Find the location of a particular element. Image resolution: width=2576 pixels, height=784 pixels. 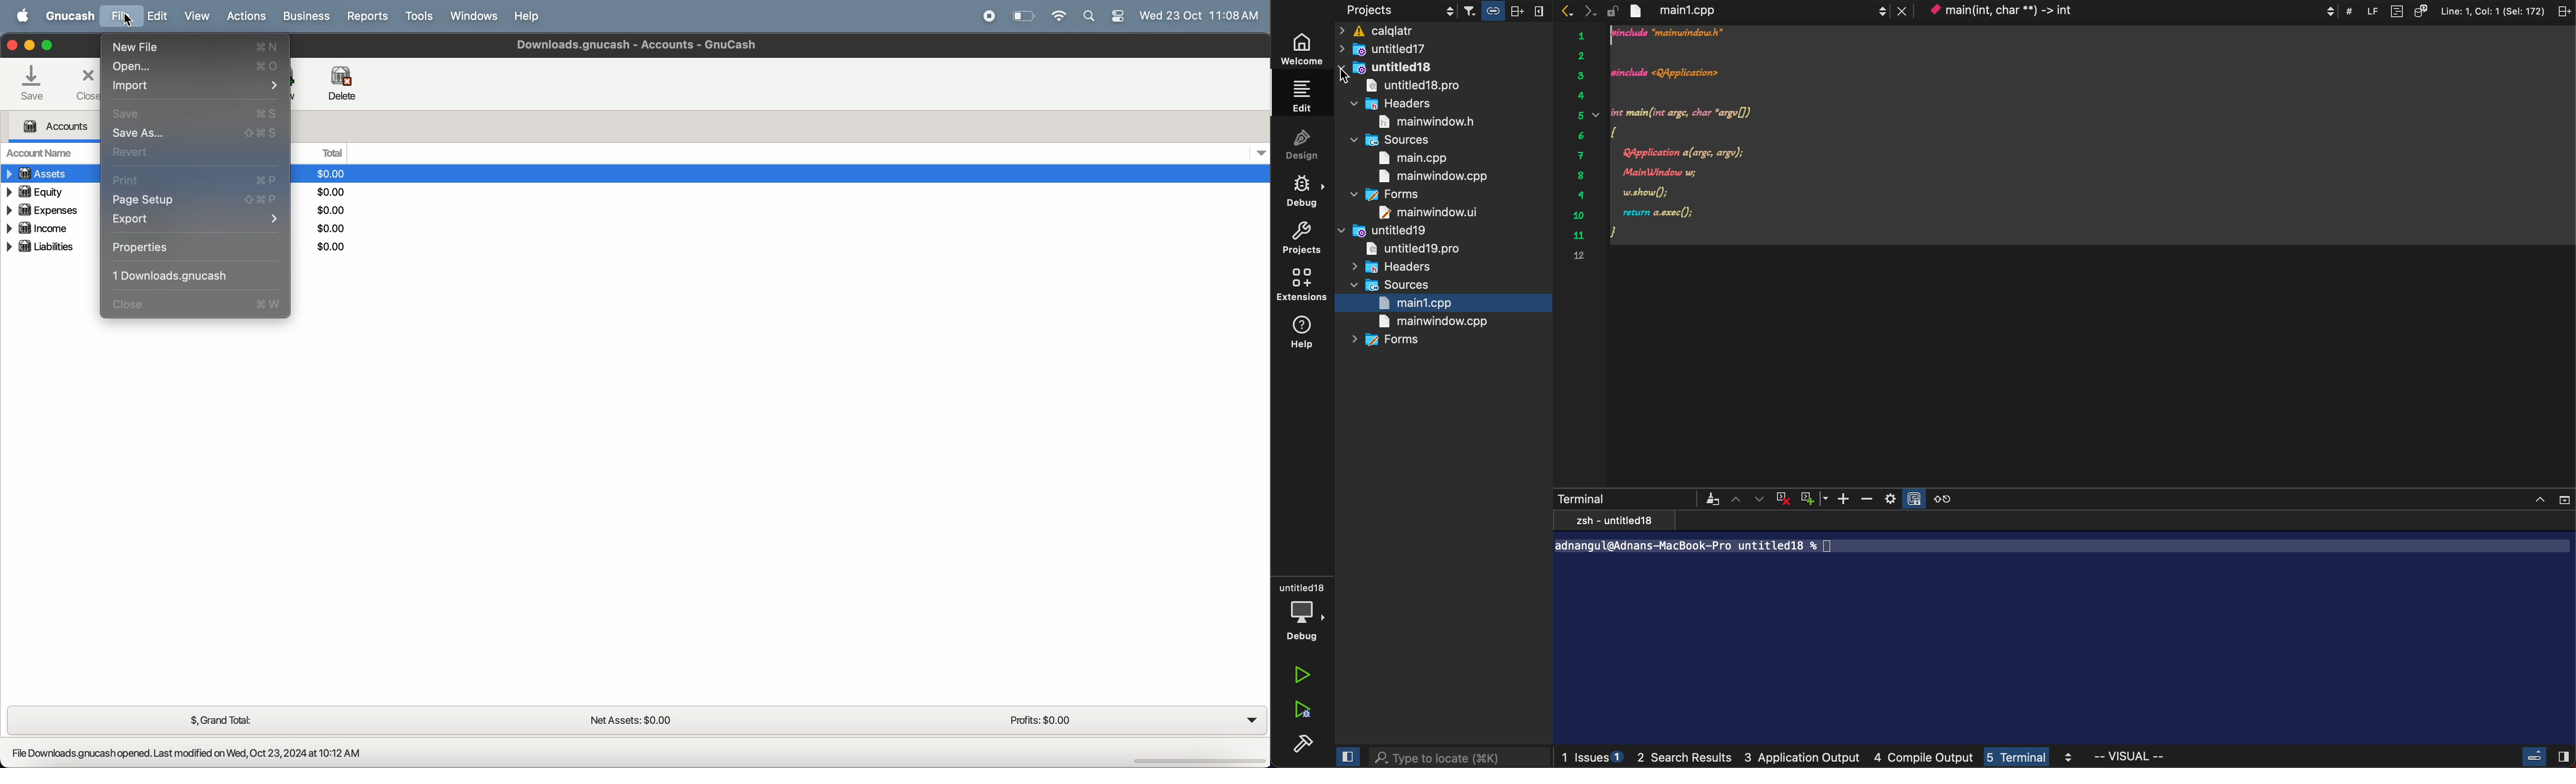

debug is located at coordinates (1301, 604).